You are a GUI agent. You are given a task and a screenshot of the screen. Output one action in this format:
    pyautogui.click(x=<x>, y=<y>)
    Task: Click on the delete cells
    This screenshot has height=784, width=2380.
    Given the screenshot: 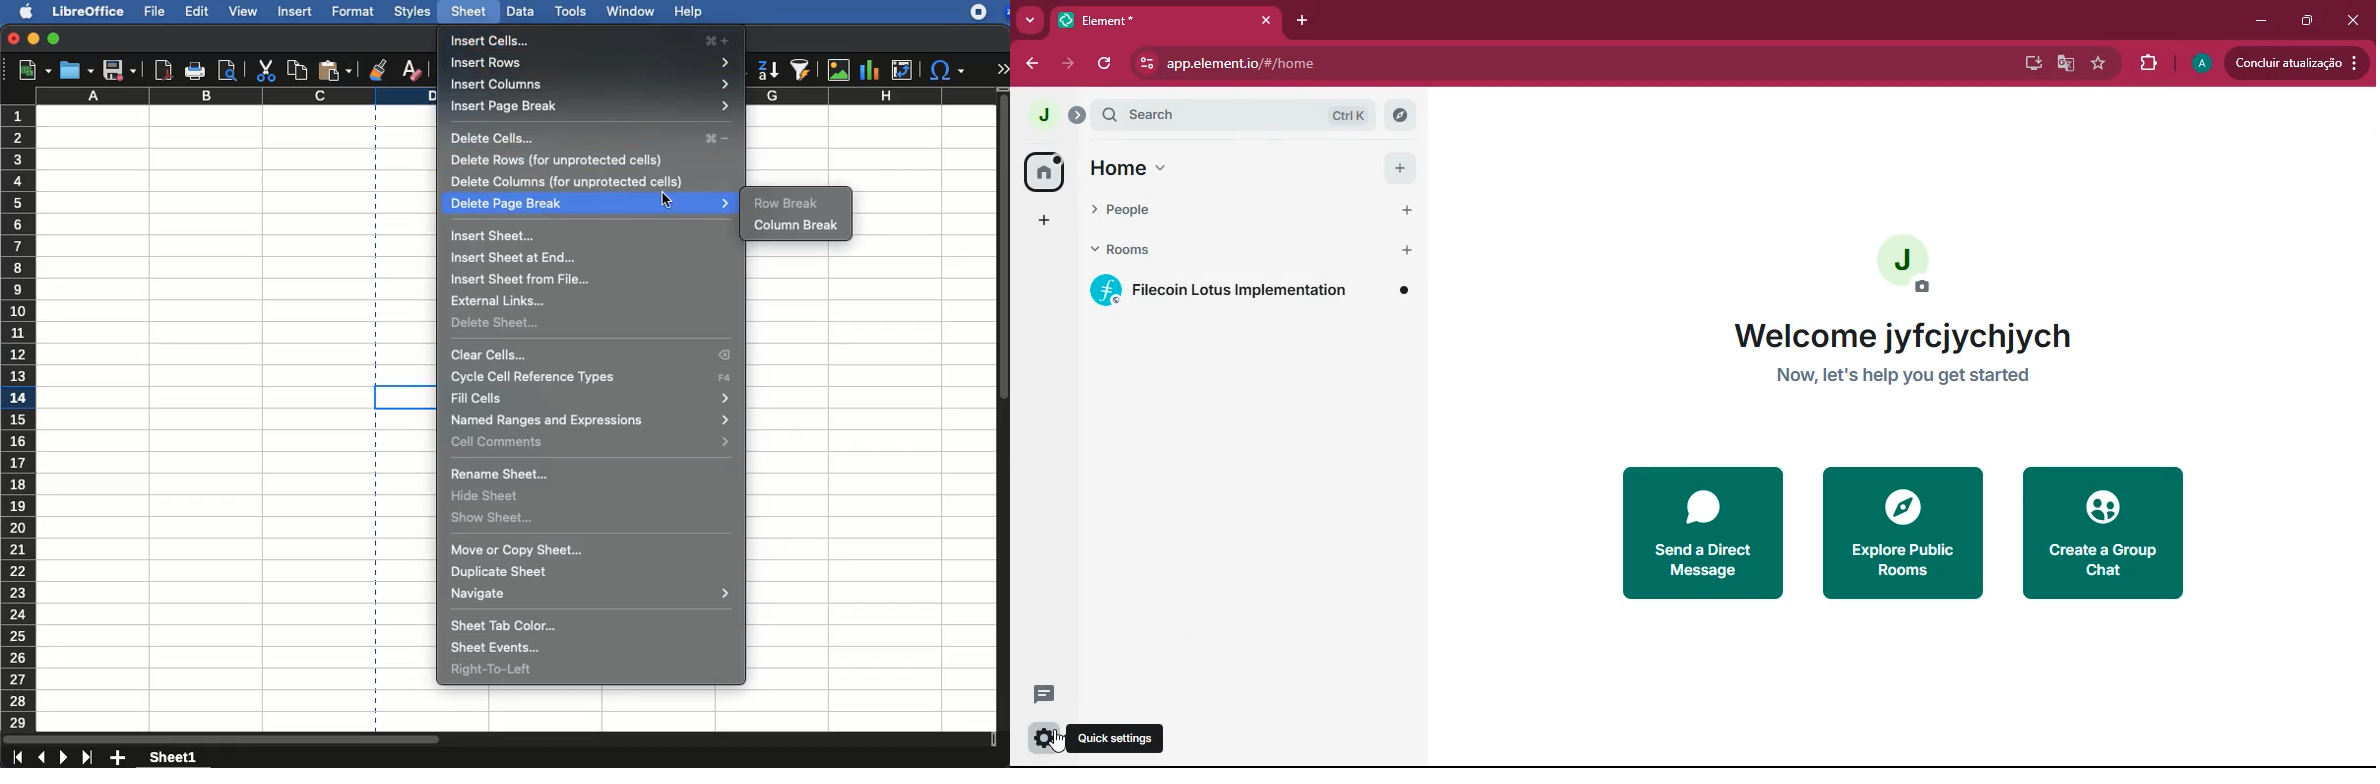 What is the action you would take?
    pyautogui.click(x=594, y=140)
    